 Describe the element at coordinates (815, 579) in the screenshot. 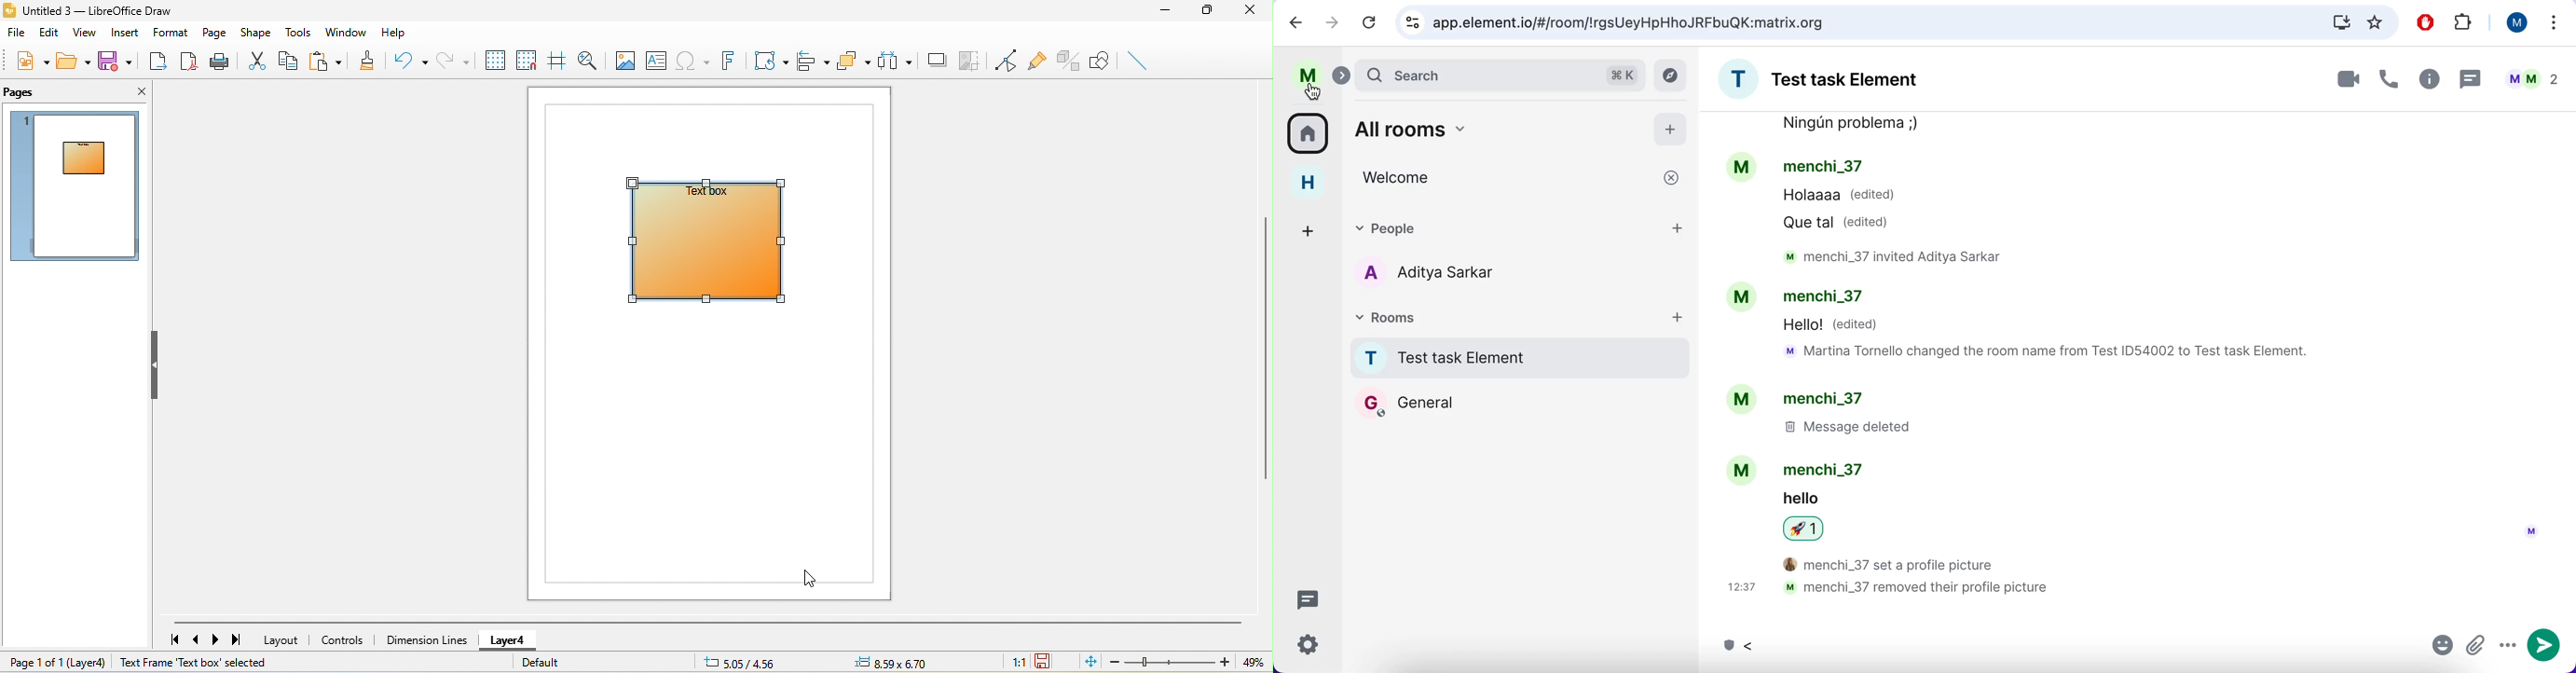

I see `cursor movement` at that location.